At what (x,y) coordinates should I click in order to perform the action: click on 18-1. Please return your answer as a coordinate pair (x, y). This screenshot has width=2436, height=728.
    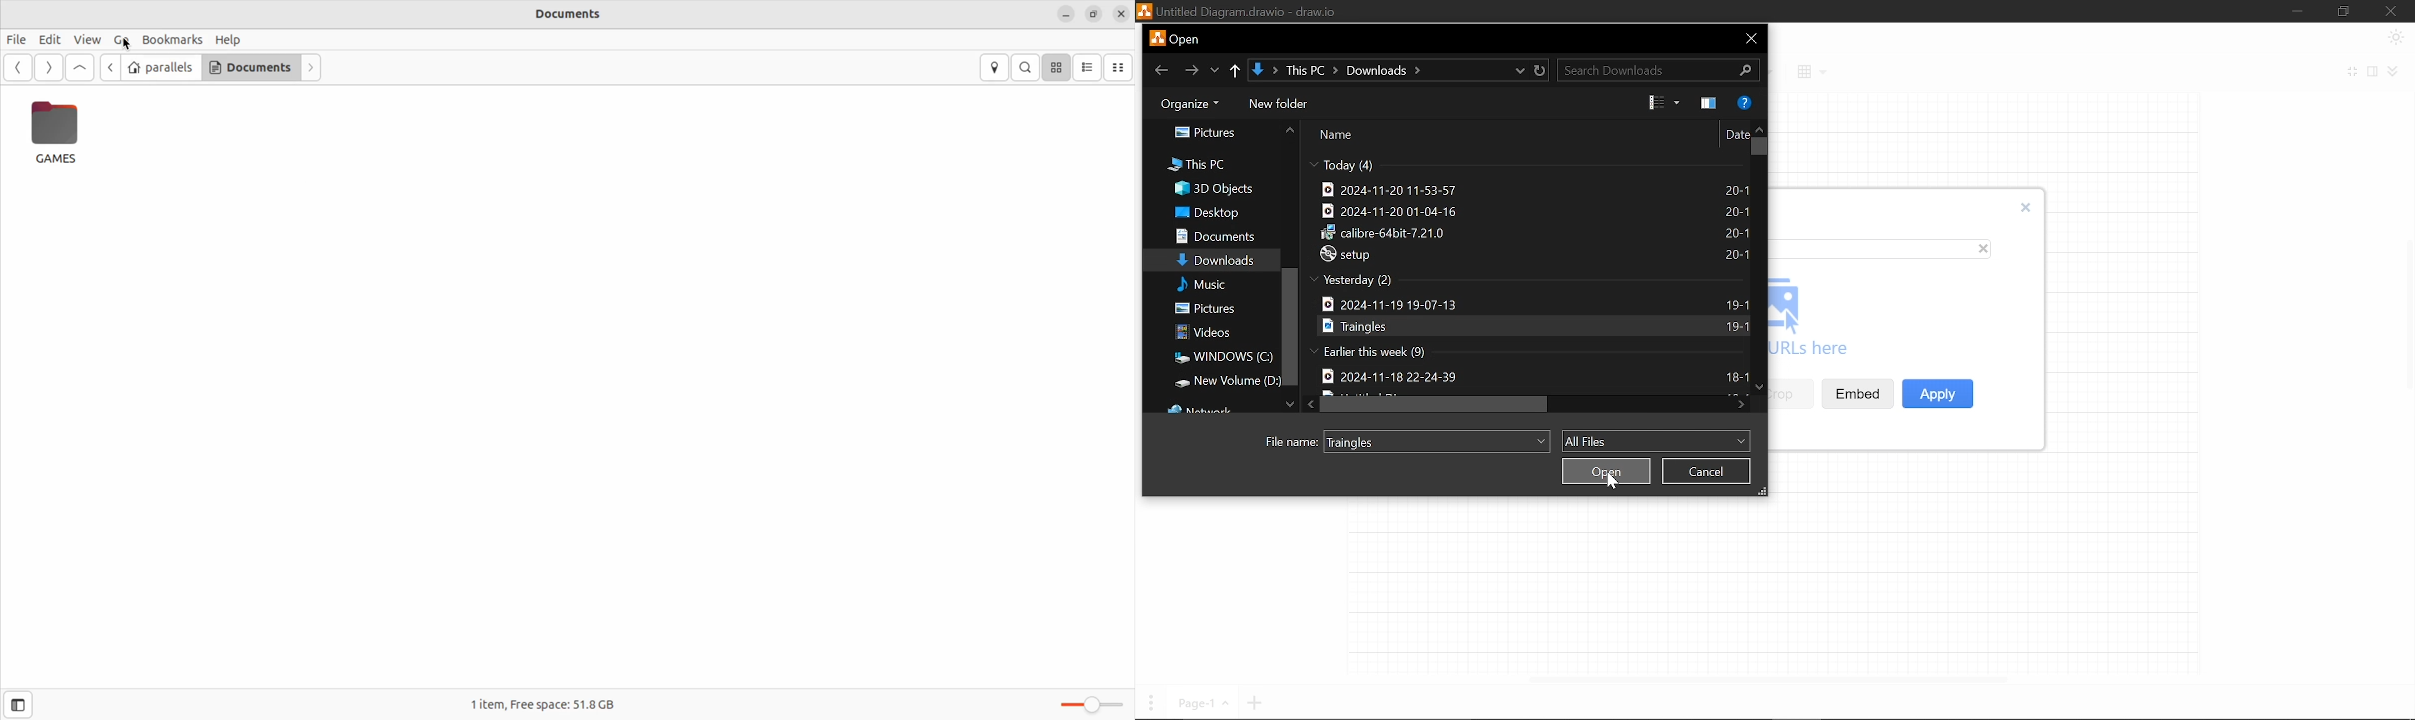
    Looking at the image, I should click on (1735, 377).